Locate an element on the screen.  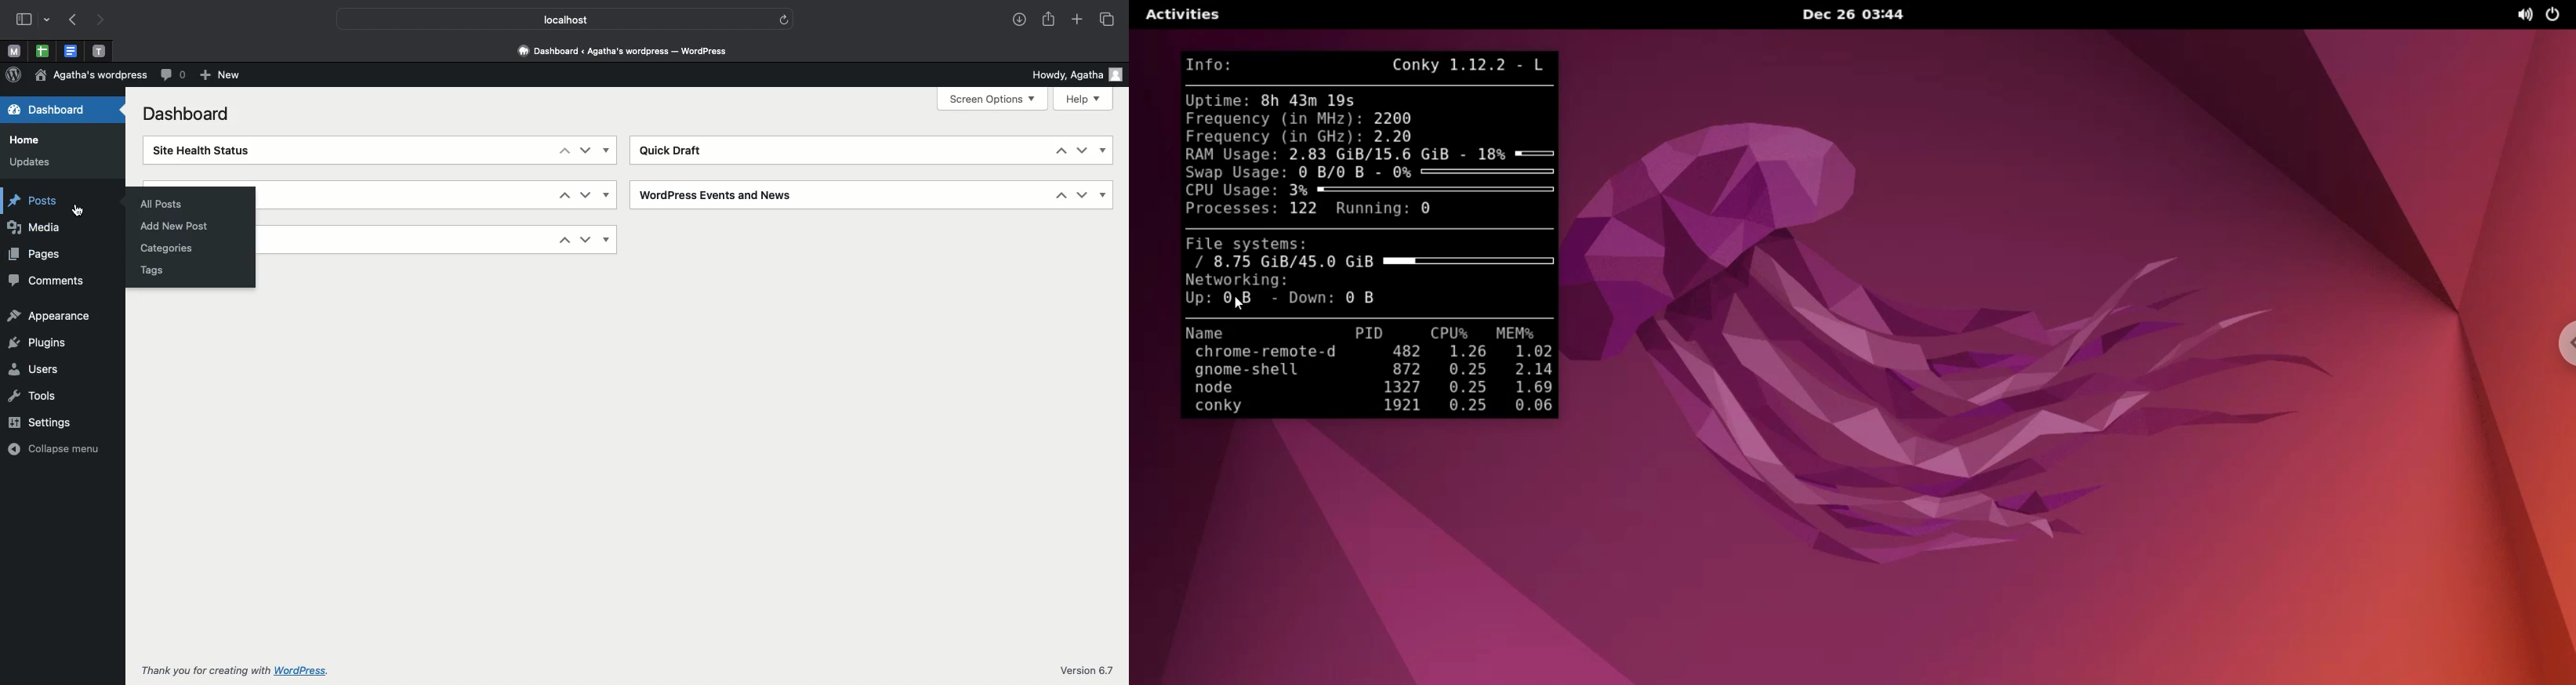
Collapse menu is located at coordinates (50, 448).